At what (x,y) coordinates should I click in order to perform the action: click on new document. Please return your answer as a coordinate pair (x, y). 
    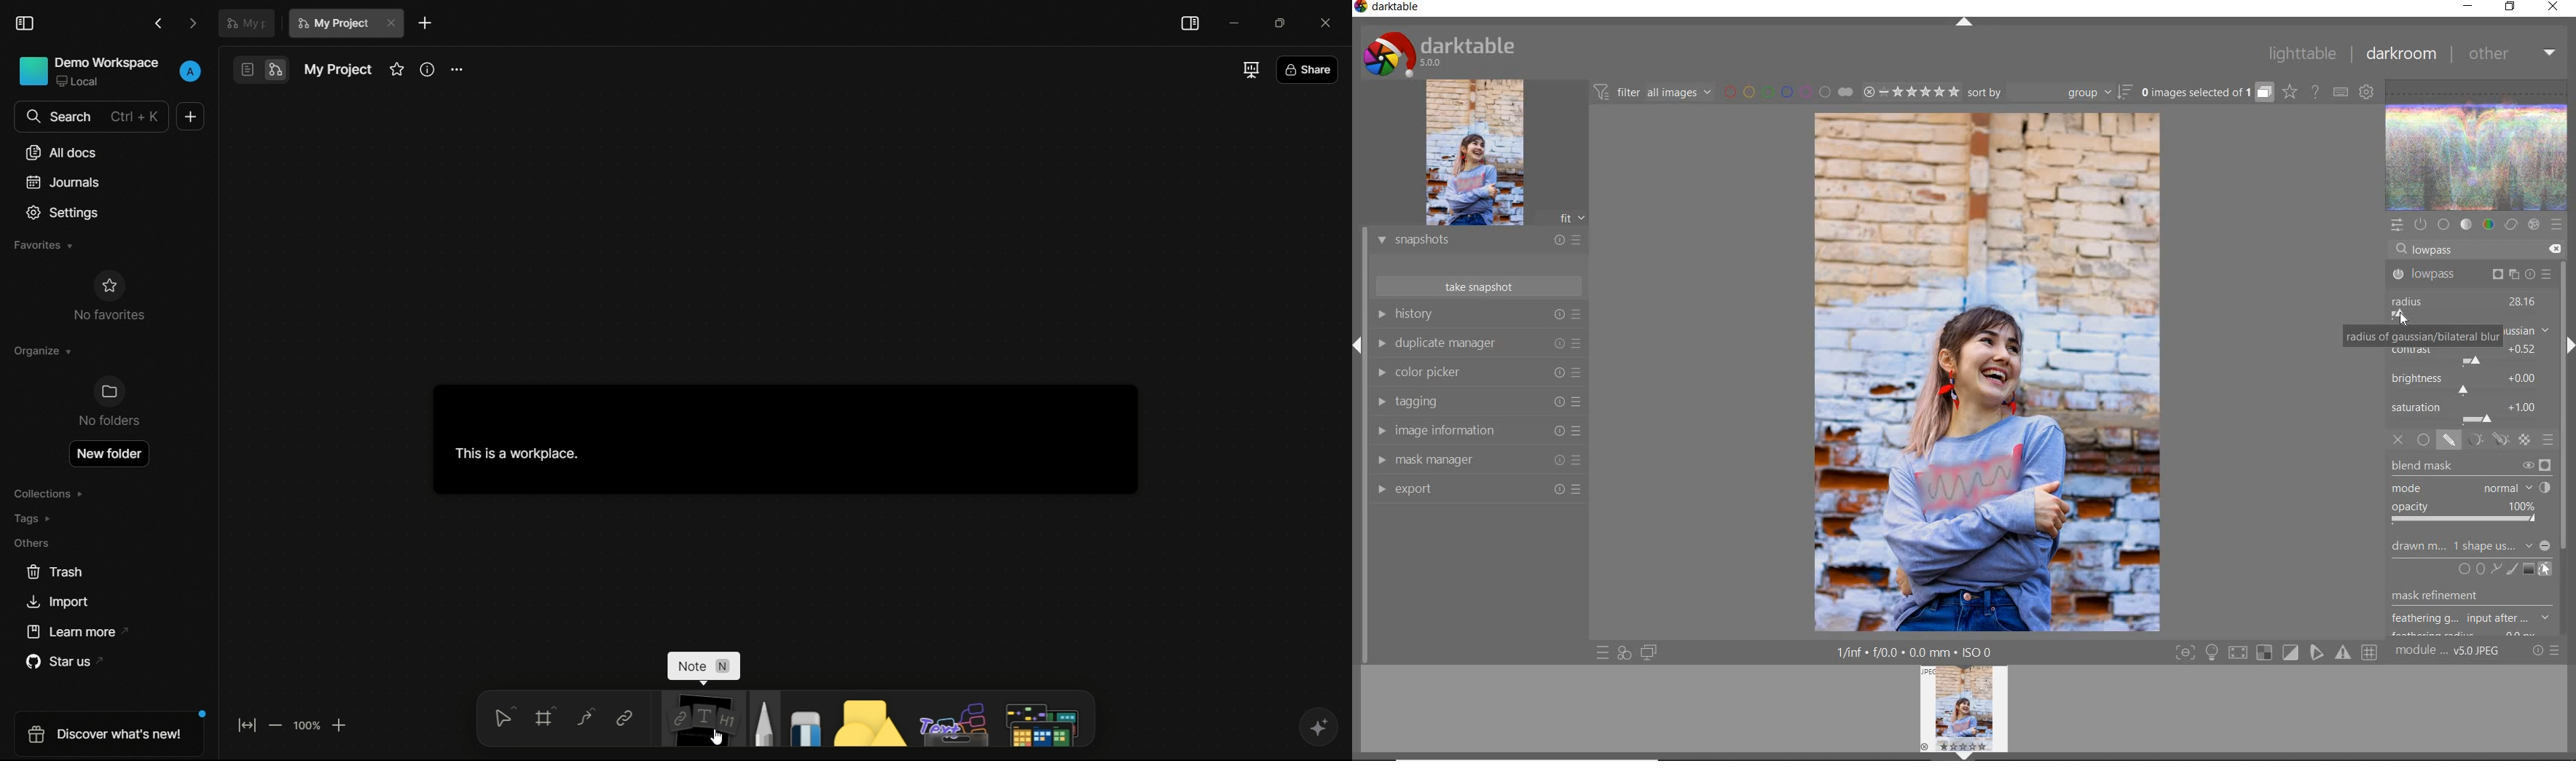
    Looking at the image, I should click on (188, 116).